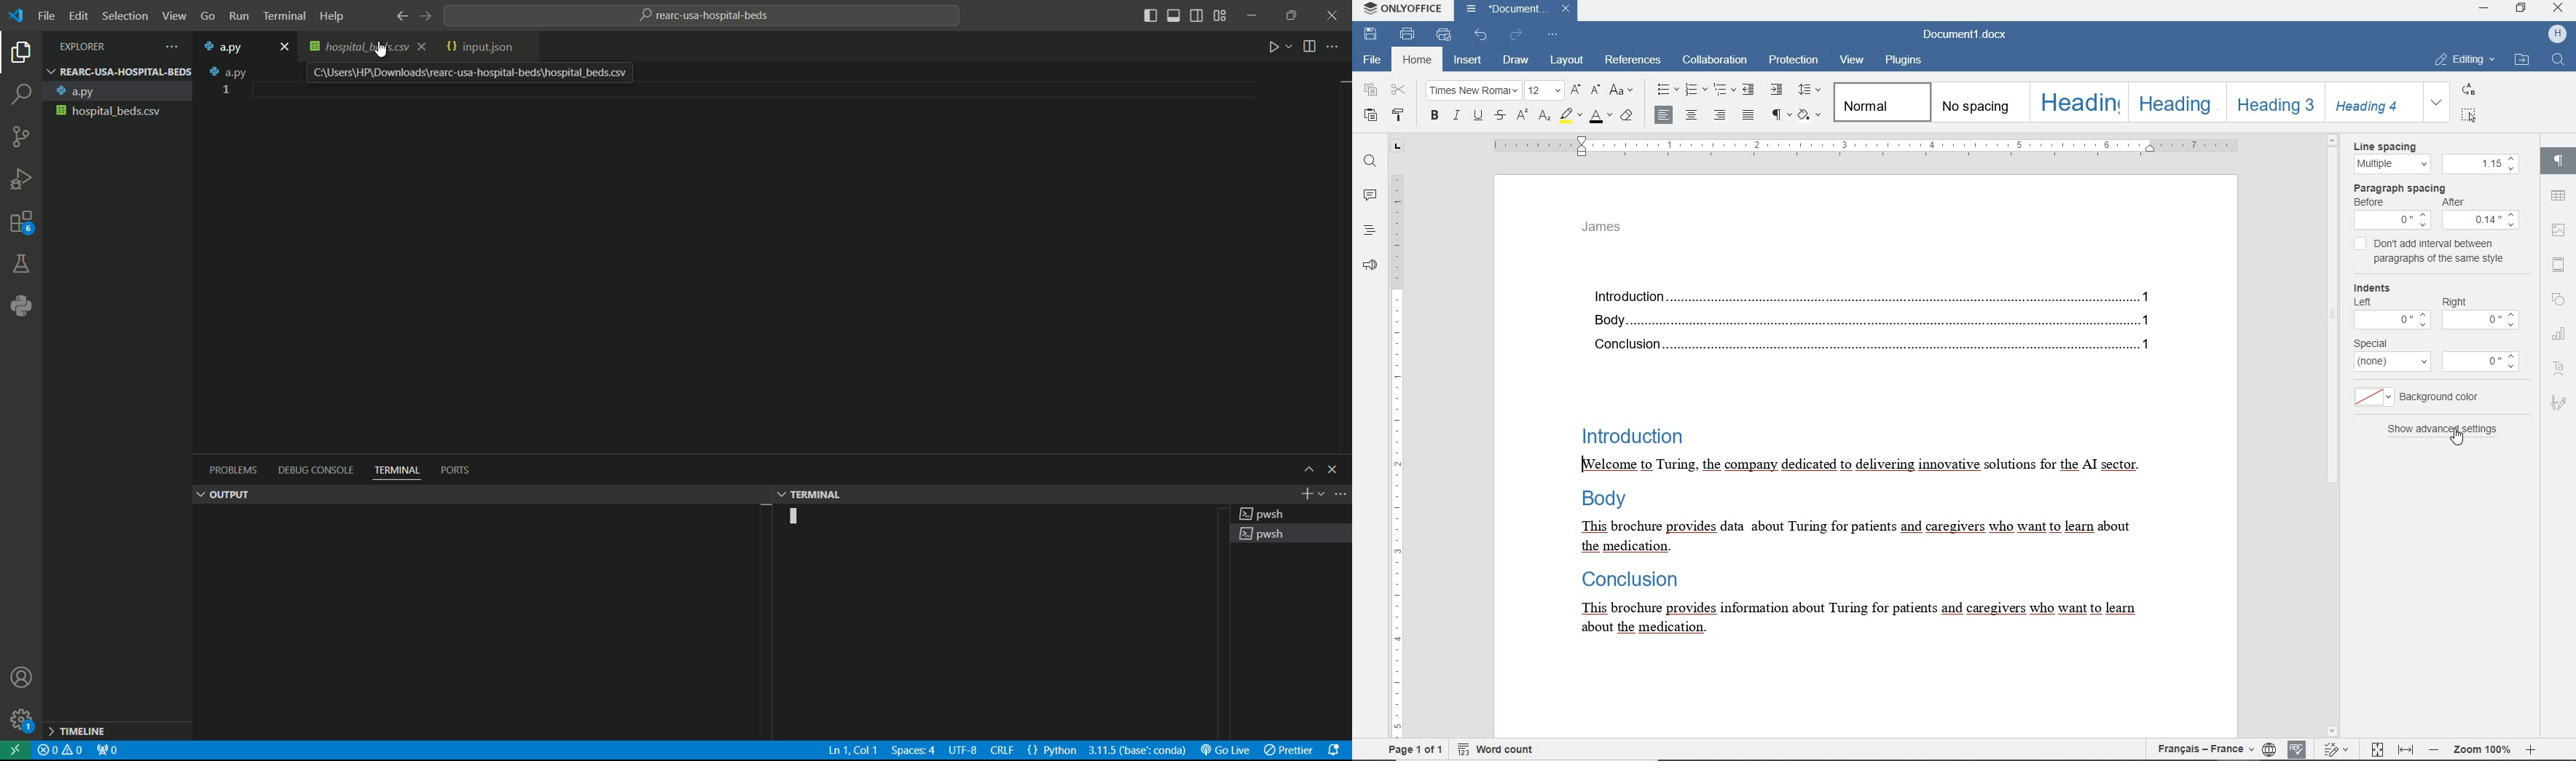 The image size is (2576, 784). I want to click on timeline, so click(117, 730).